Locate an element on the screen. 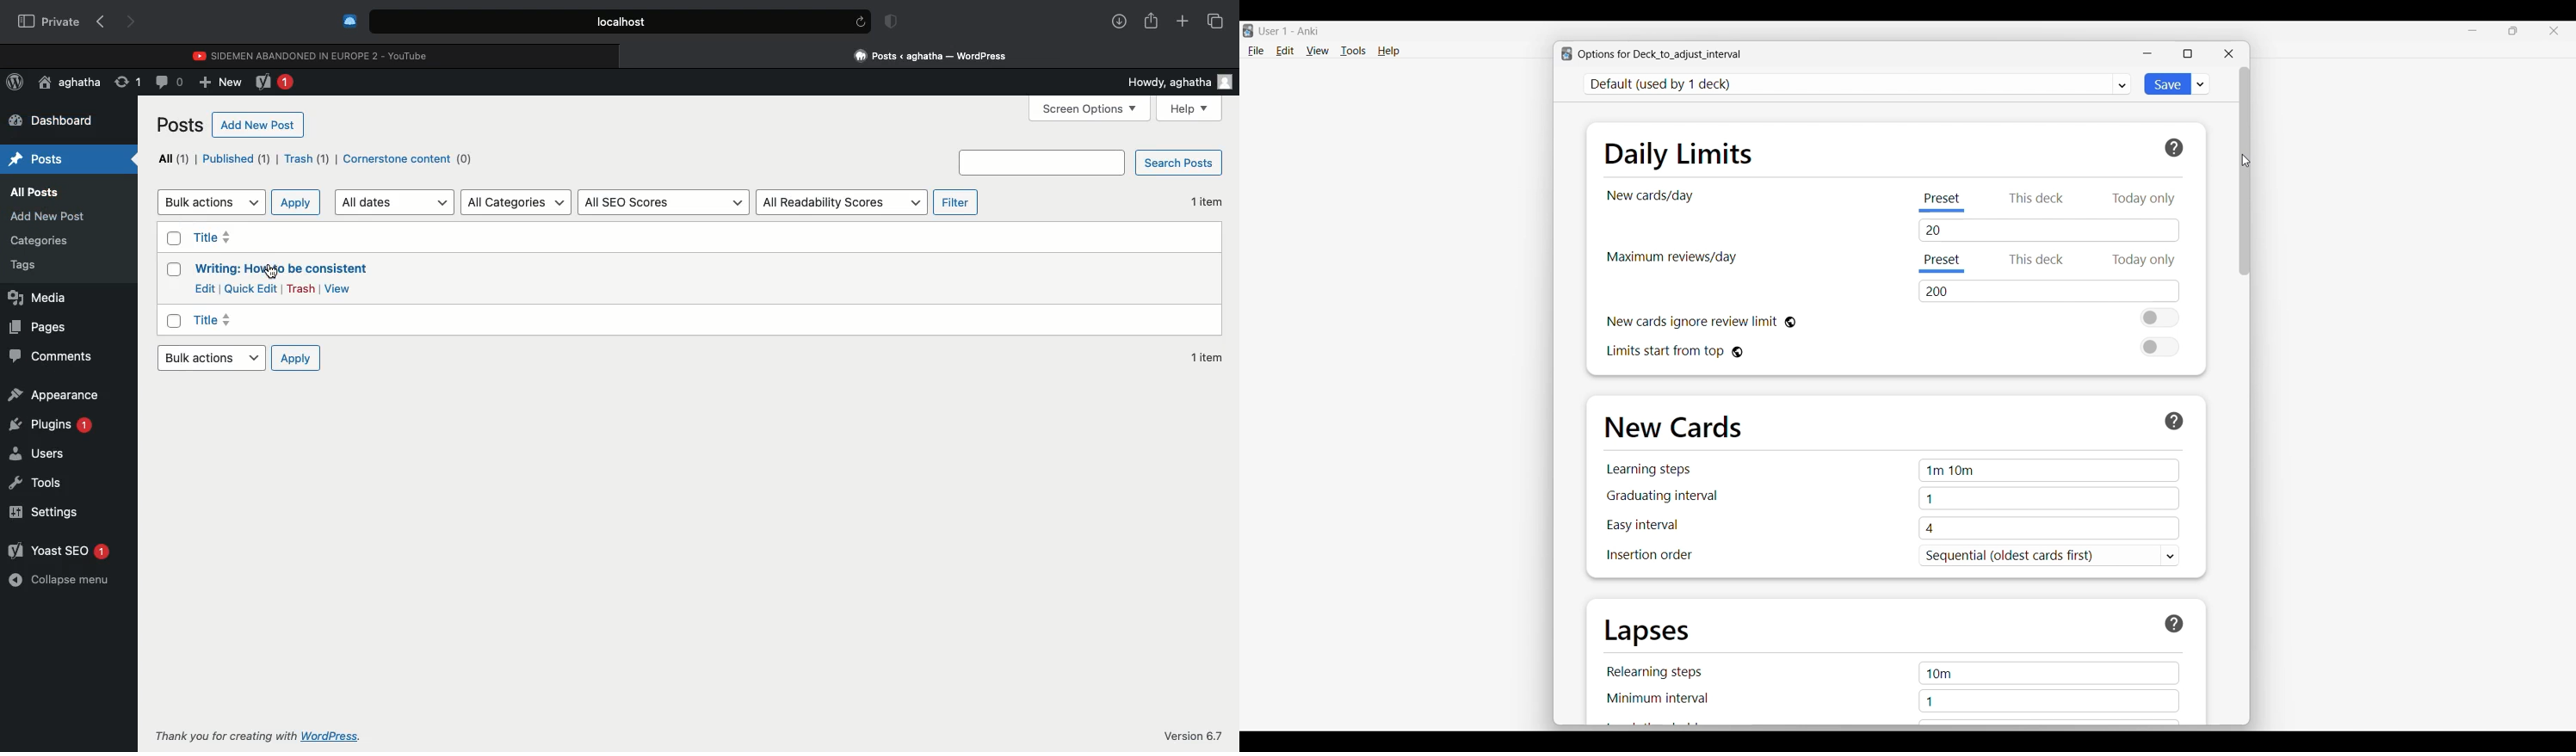 The width and height of the screenshot is (2576, 756). Apply is located at coordinates (297, 201).